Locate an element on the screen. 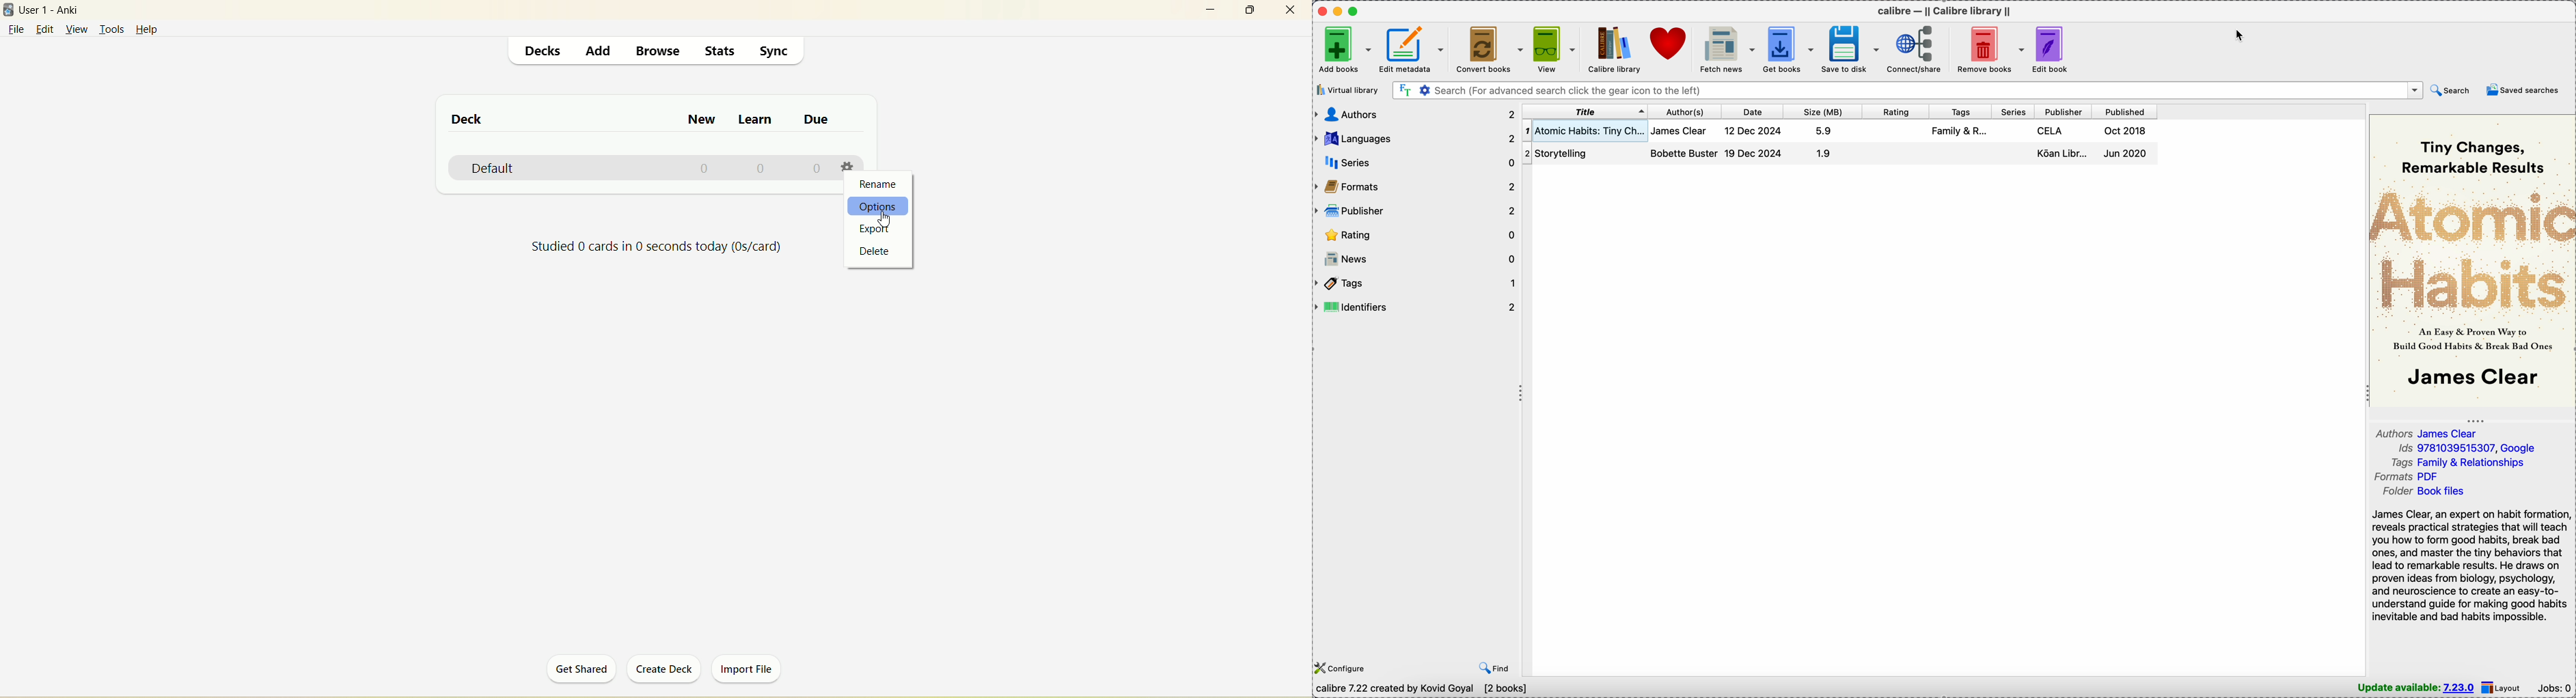 This screenshot has height=700, width=2576. donate is located at coordinates (1667, 42).